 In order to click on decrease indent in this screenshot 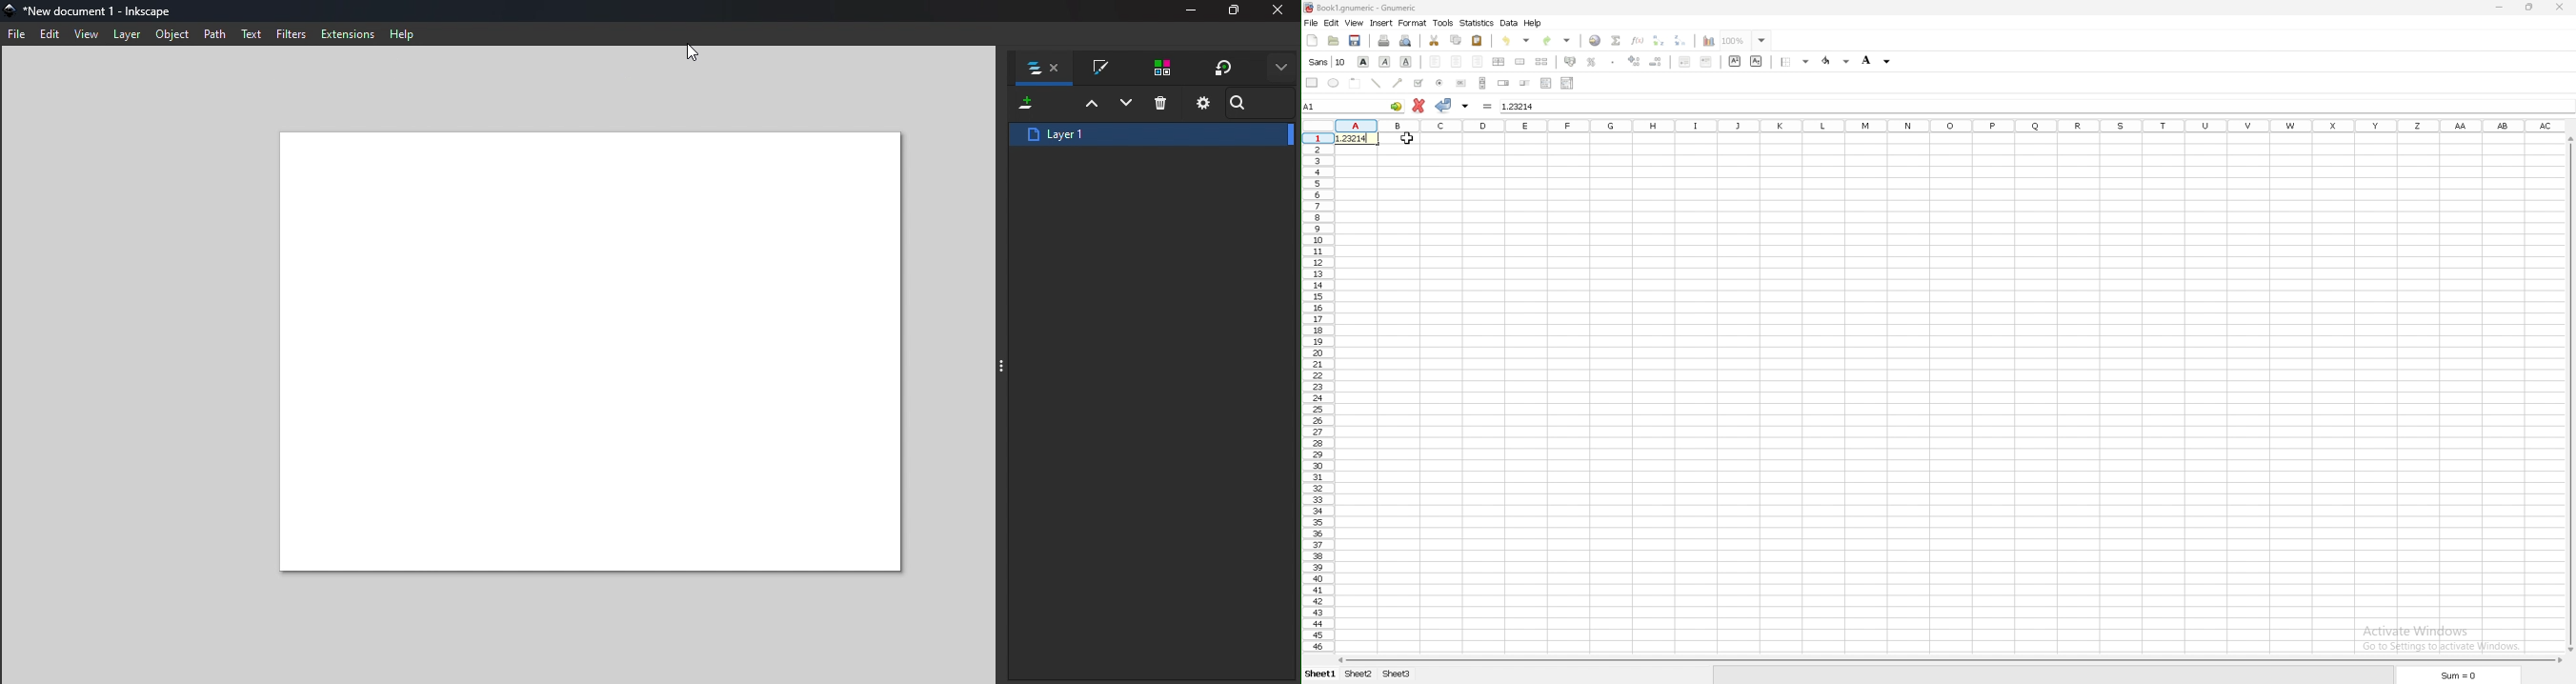, I will do `click(1685, 62)`.